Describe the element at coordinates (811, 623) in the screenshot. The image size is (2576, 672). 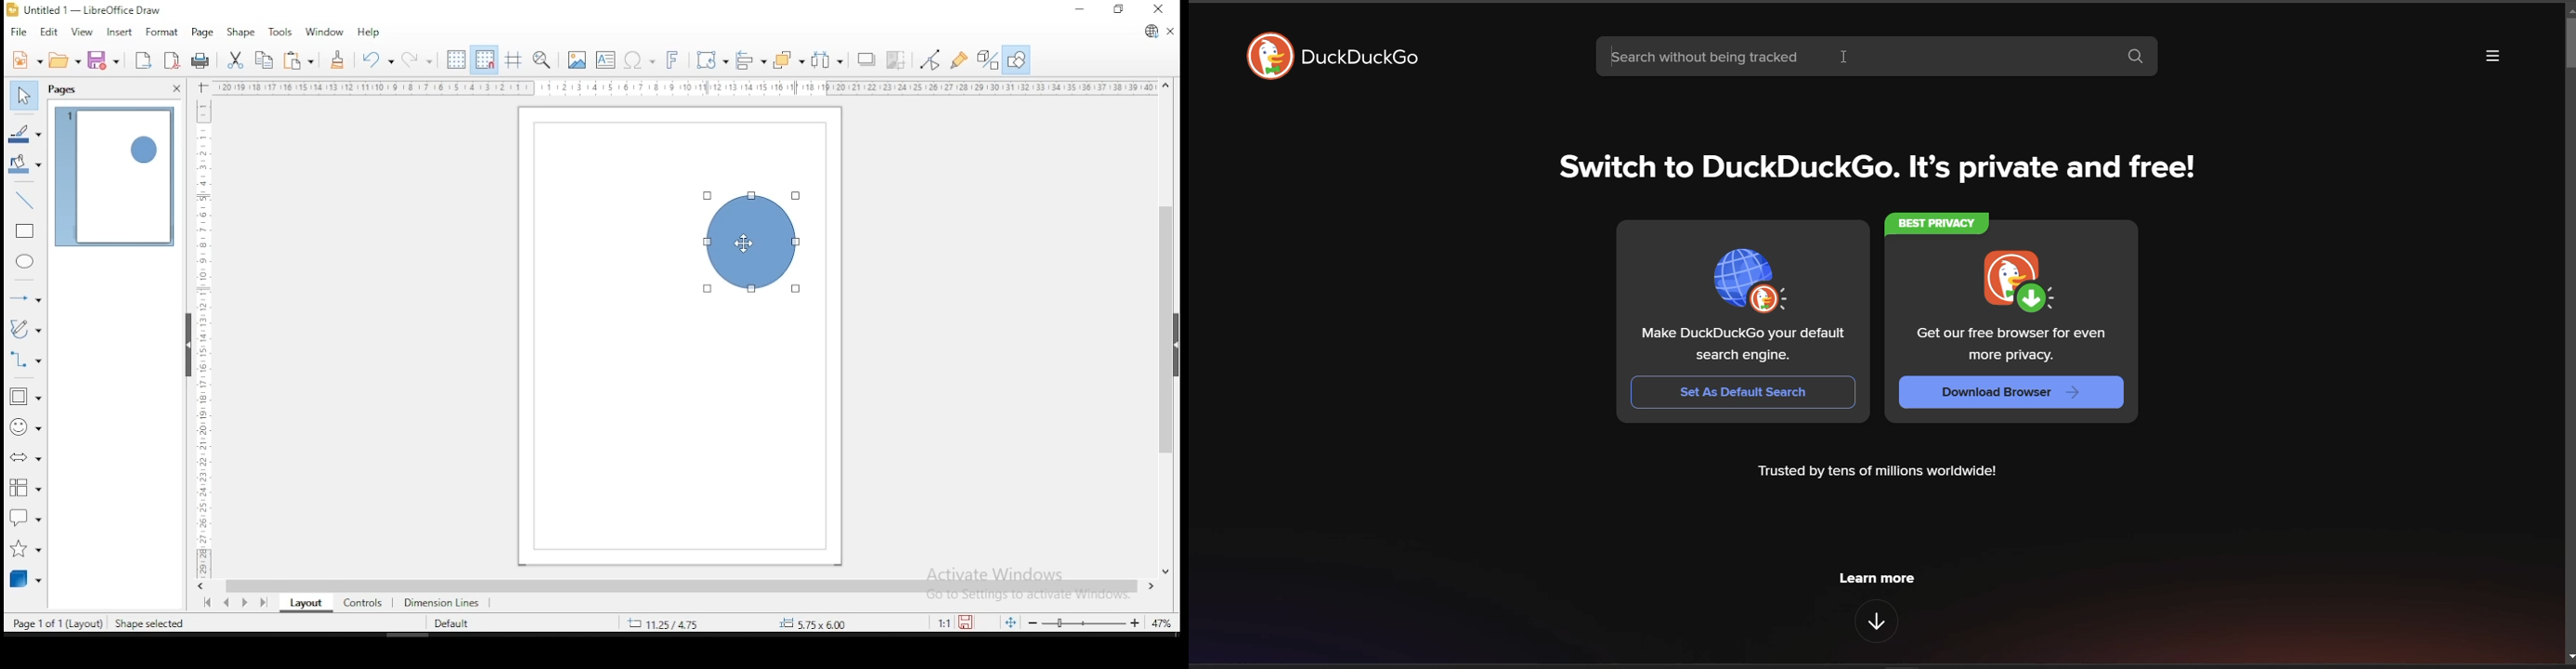
I see `5.75x6.00` at that location.